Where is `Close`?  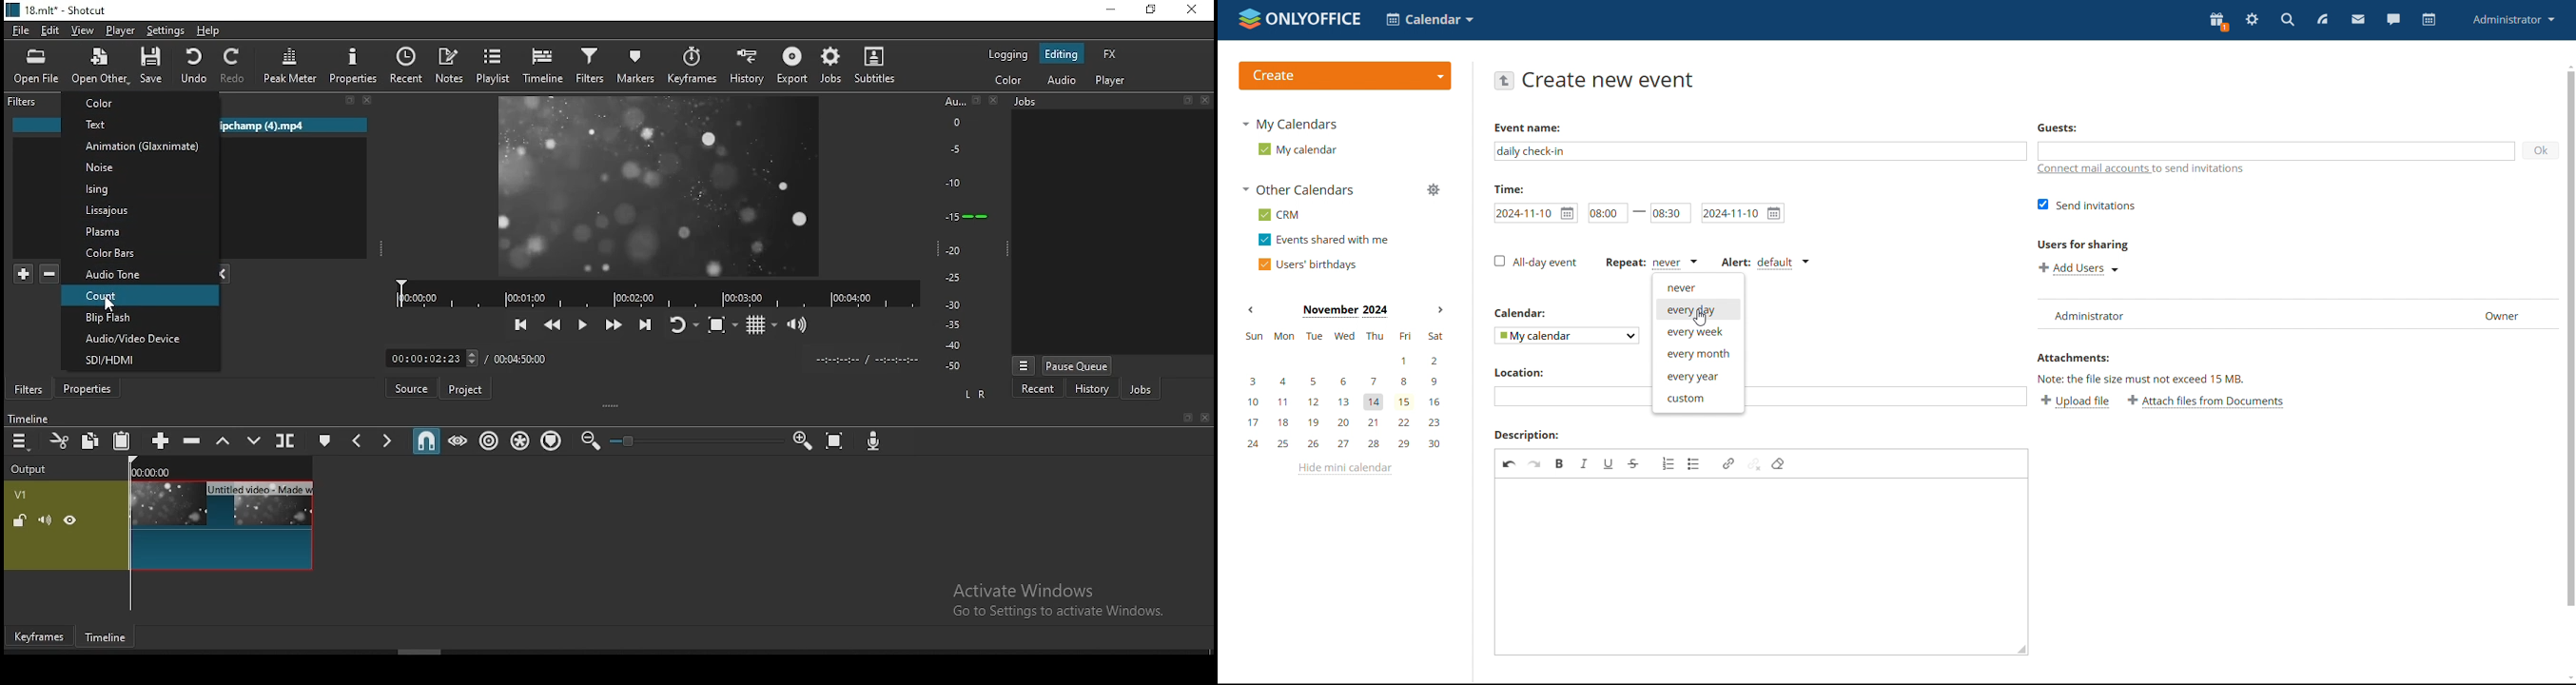
Close is located at coordinates (1208, 418).